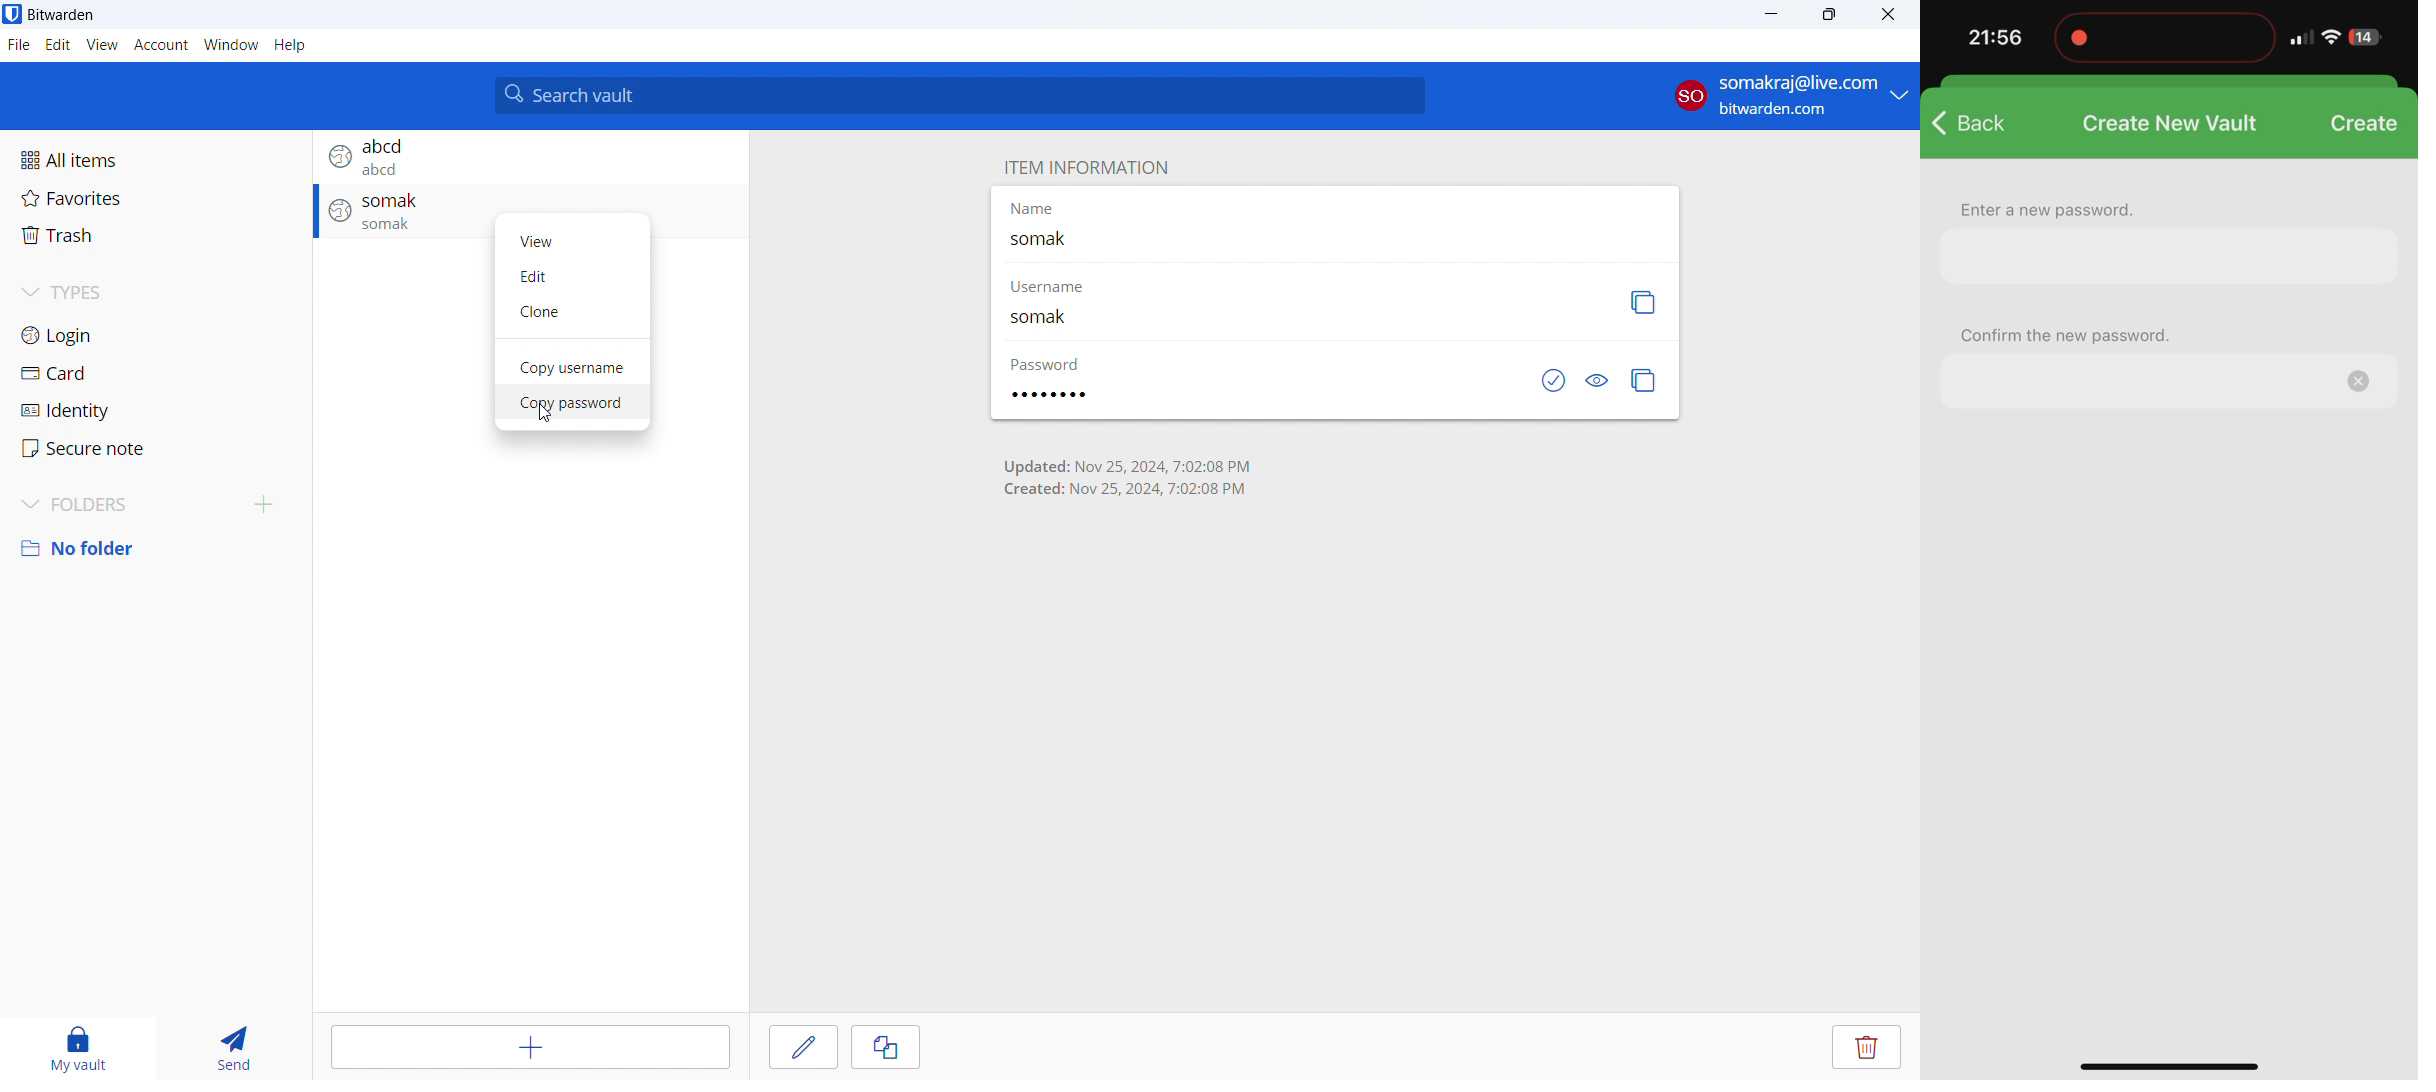  I want to click on edit, so click(59, 45).